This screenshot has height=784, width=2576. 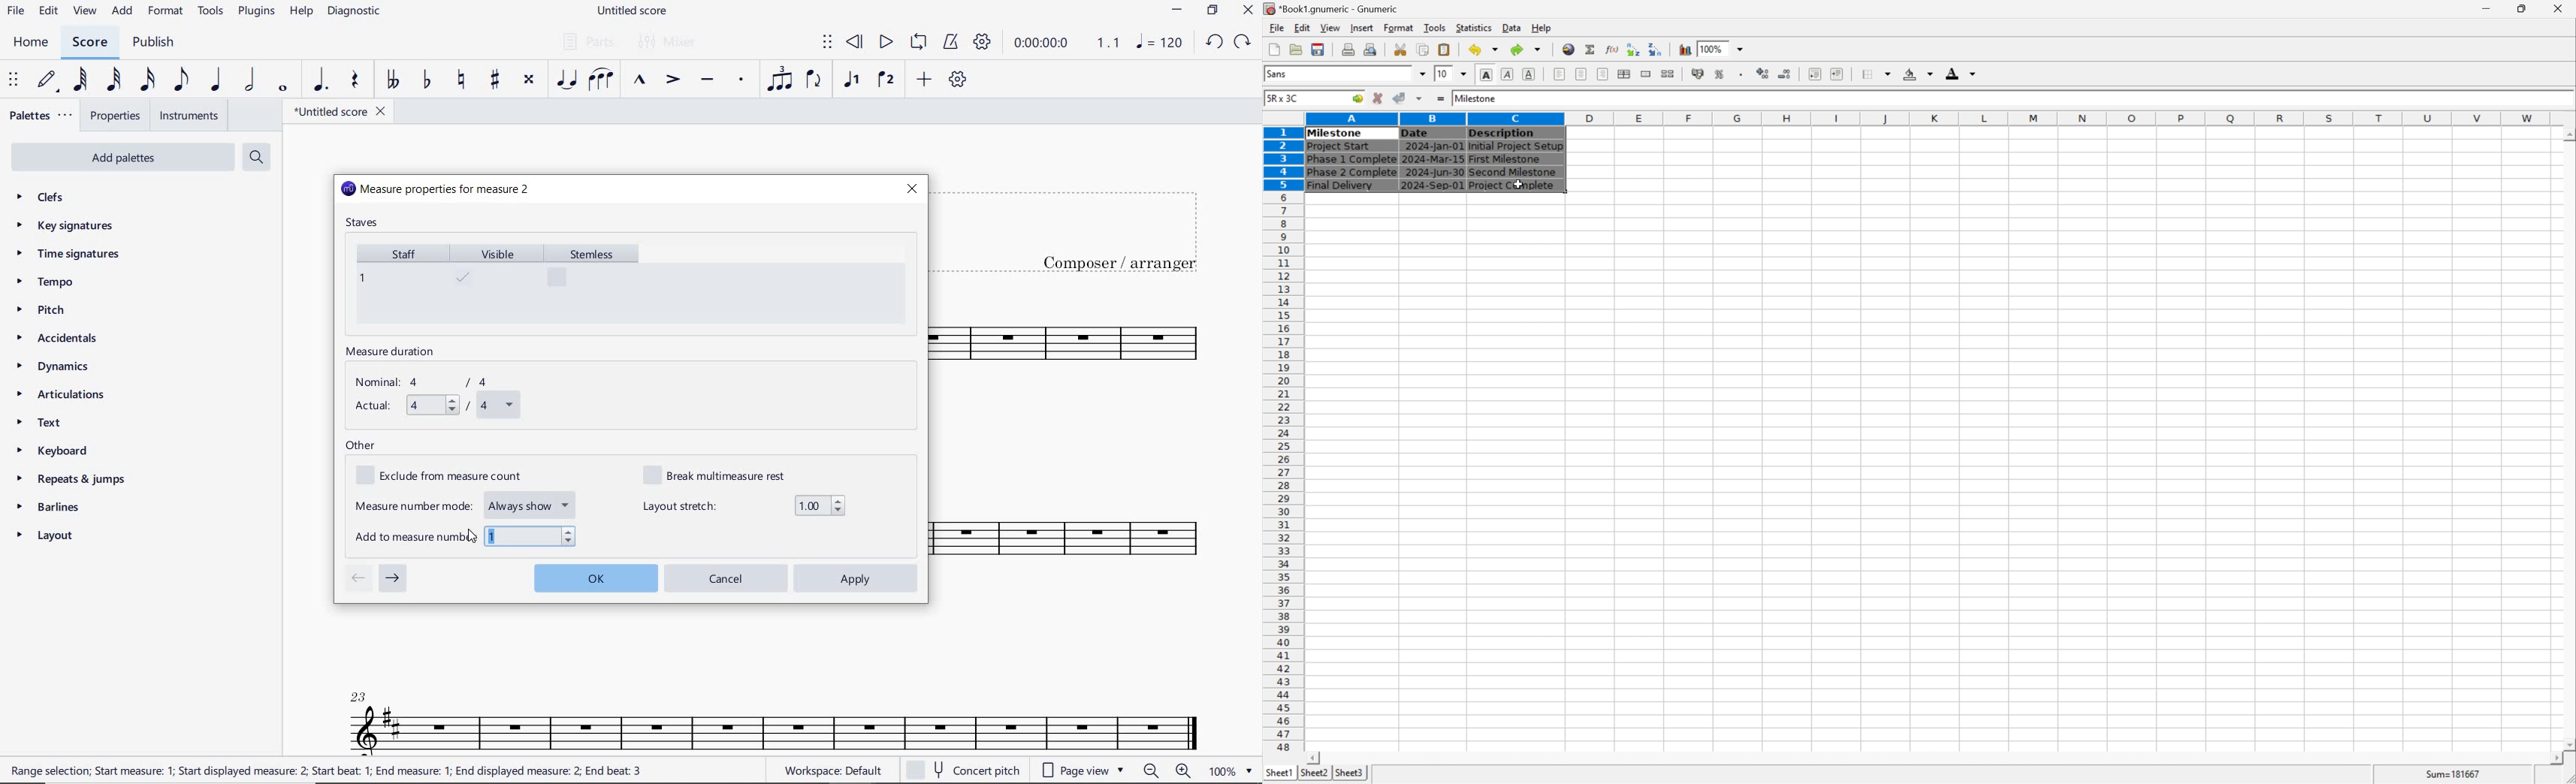 What do you see at coordinates (62, 396) in the screenshot?
I see `ARTICULATIONS` at bounding box center [62, 396].